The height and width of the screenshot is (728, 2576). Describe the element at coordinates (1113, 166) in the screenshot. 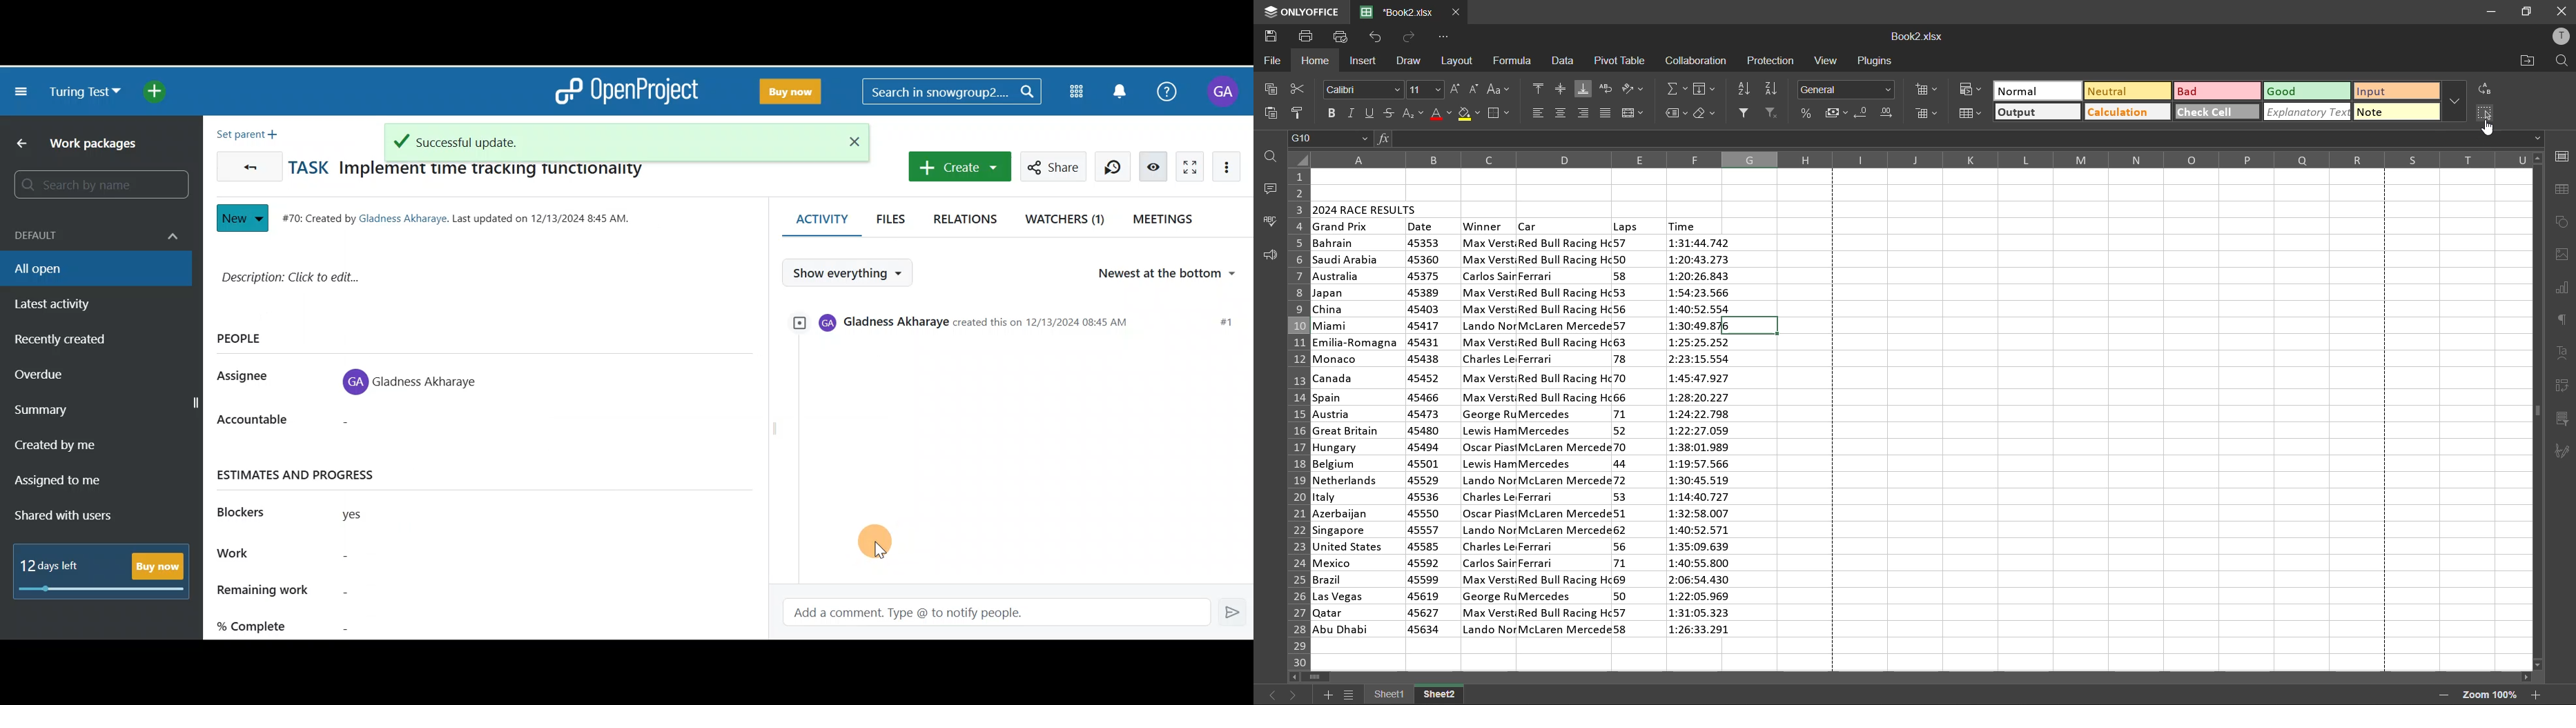

I see `Start new timer` at that location.